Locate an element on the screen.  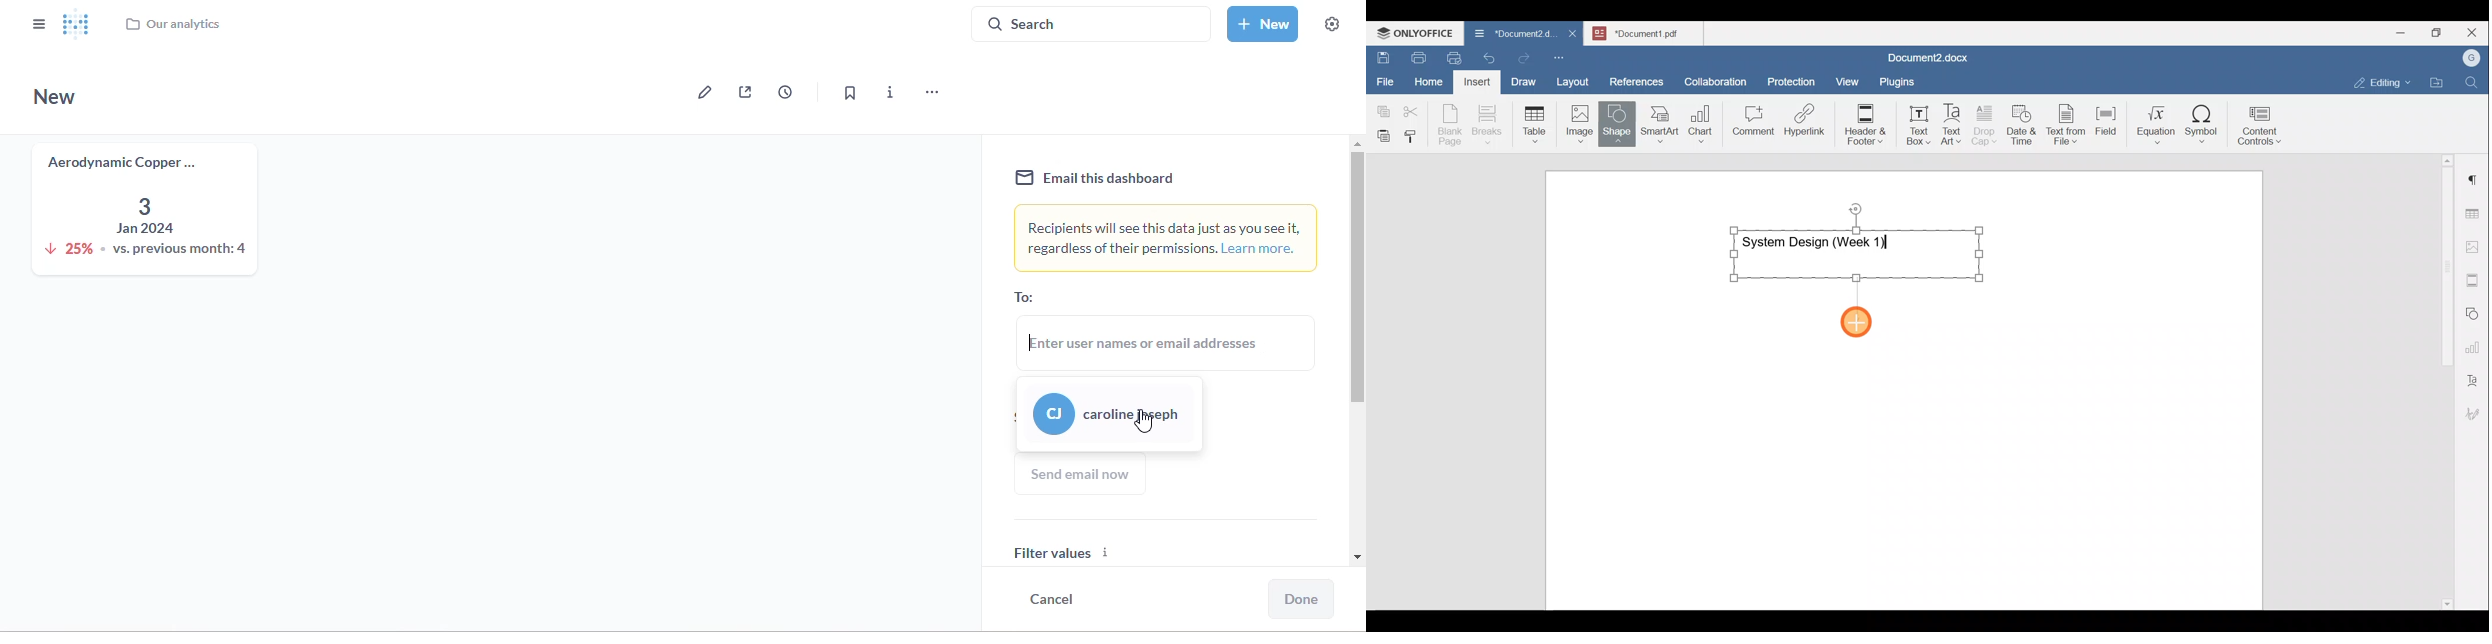
Collaboration is located at coordinates (1714, 75).